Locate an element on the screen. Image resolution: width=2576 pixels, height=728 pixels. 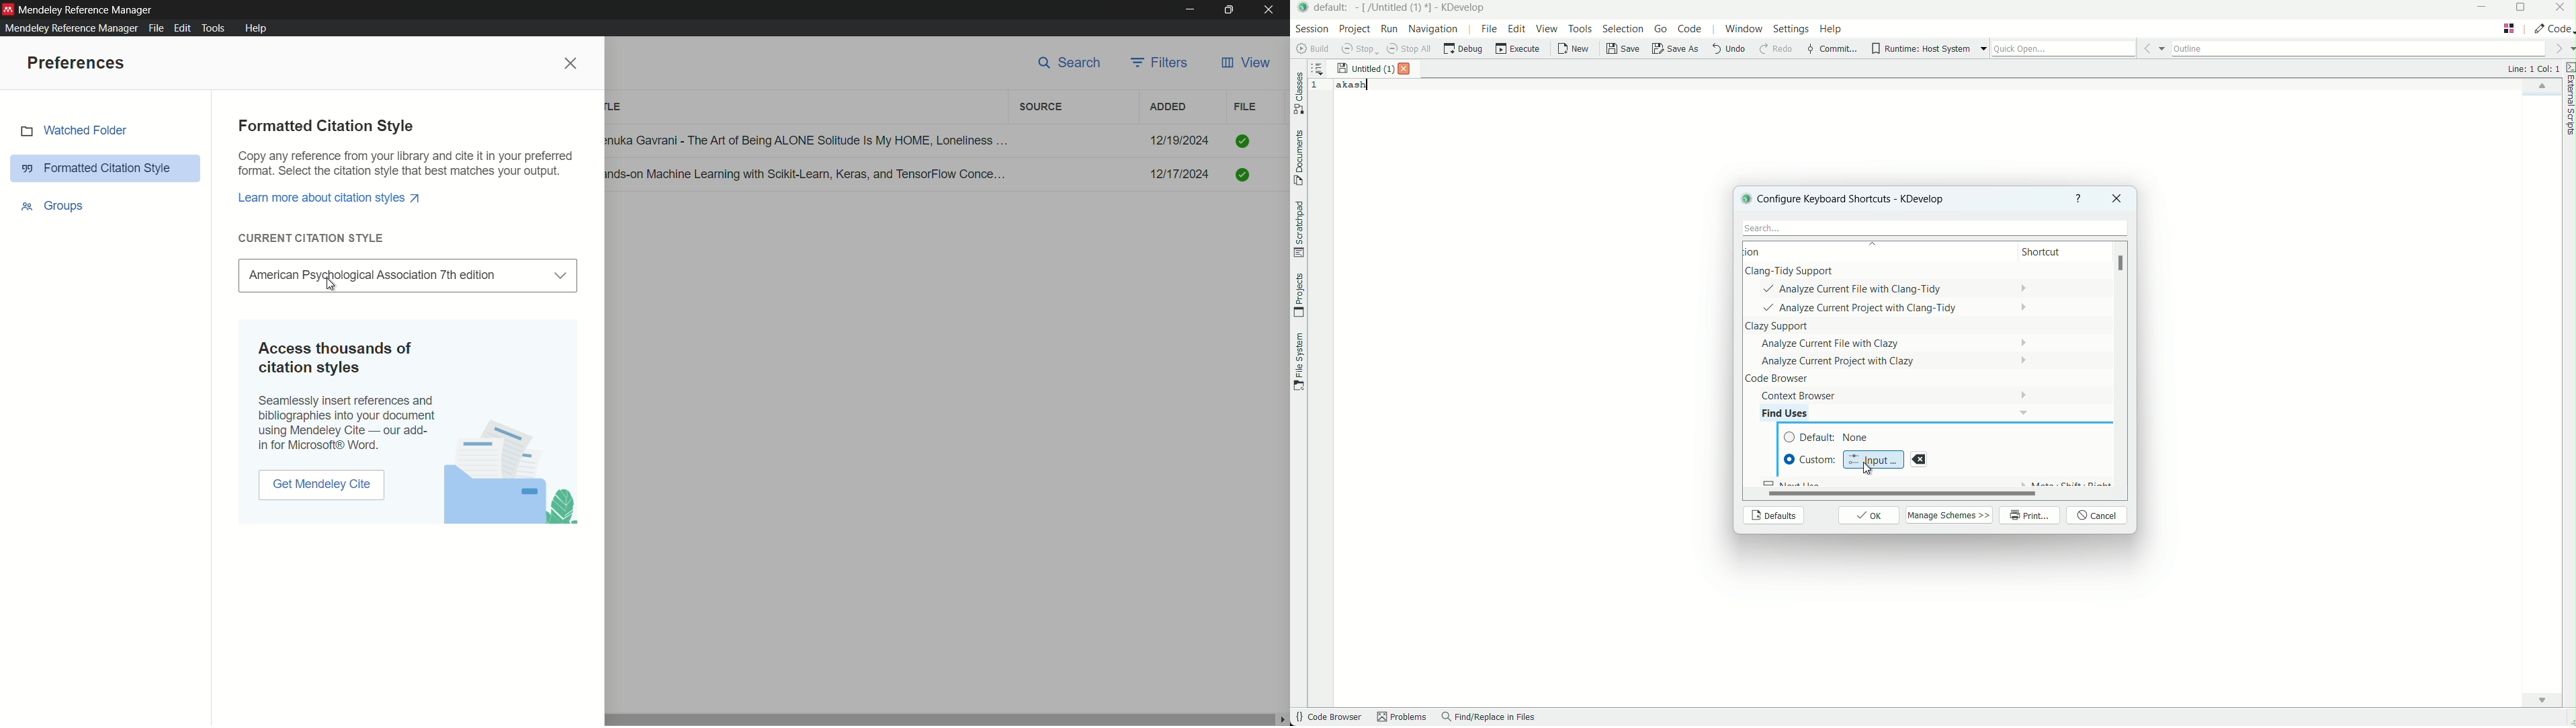
close app is located at coordinates (1273, 9).